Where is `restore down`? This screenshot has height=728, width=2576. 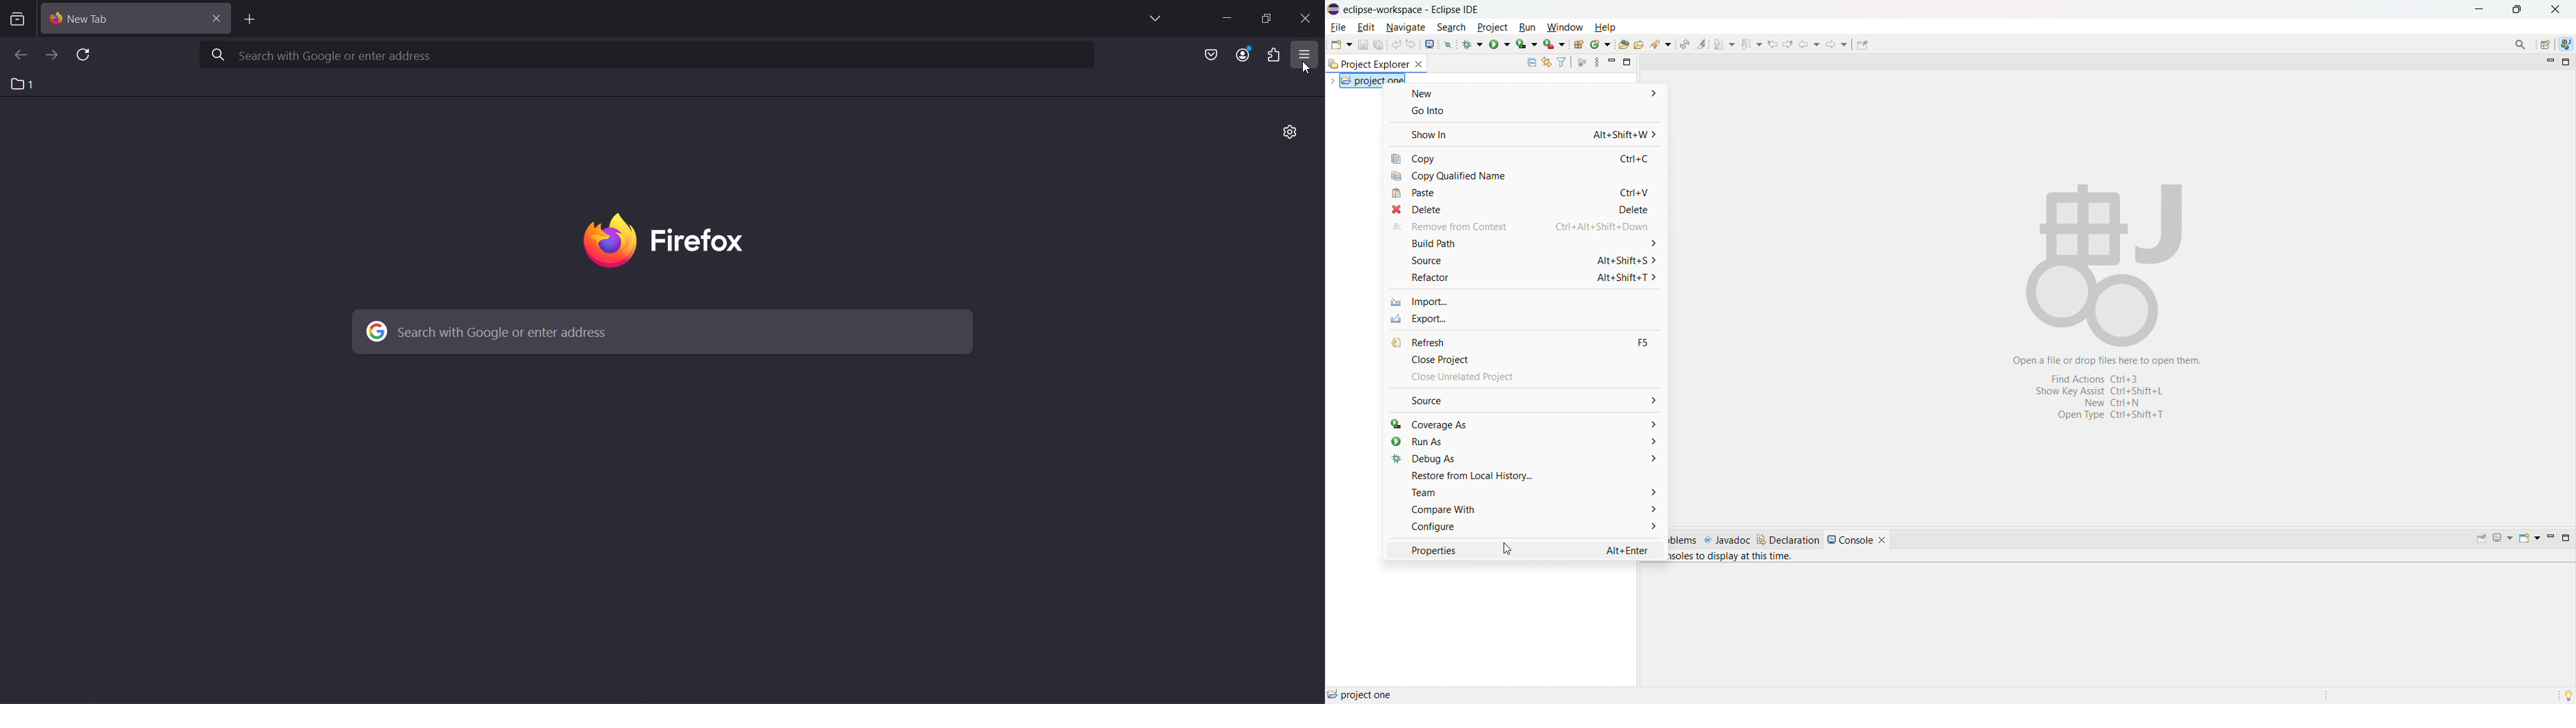 restore down is located at coordinates (1265, 19).